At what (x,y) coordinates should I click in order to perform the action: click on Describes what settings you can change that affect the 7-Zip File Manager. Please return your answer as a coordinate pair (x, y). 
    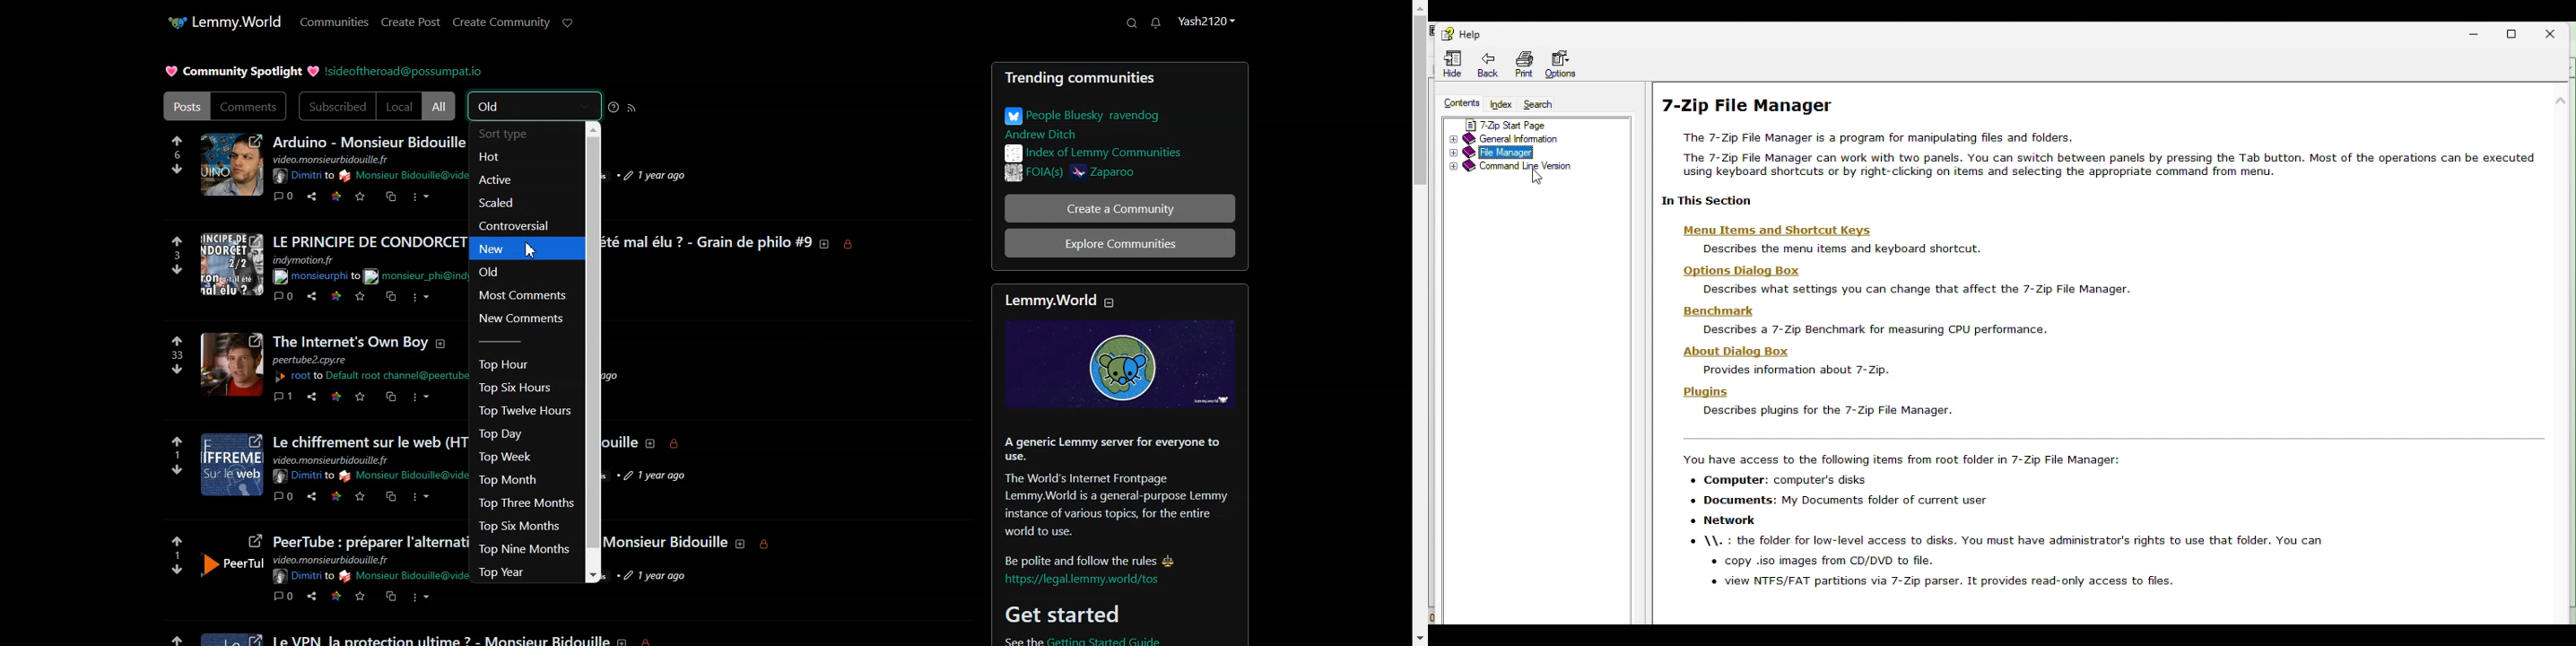
    Looking at the image, I should click on (1921, 288).